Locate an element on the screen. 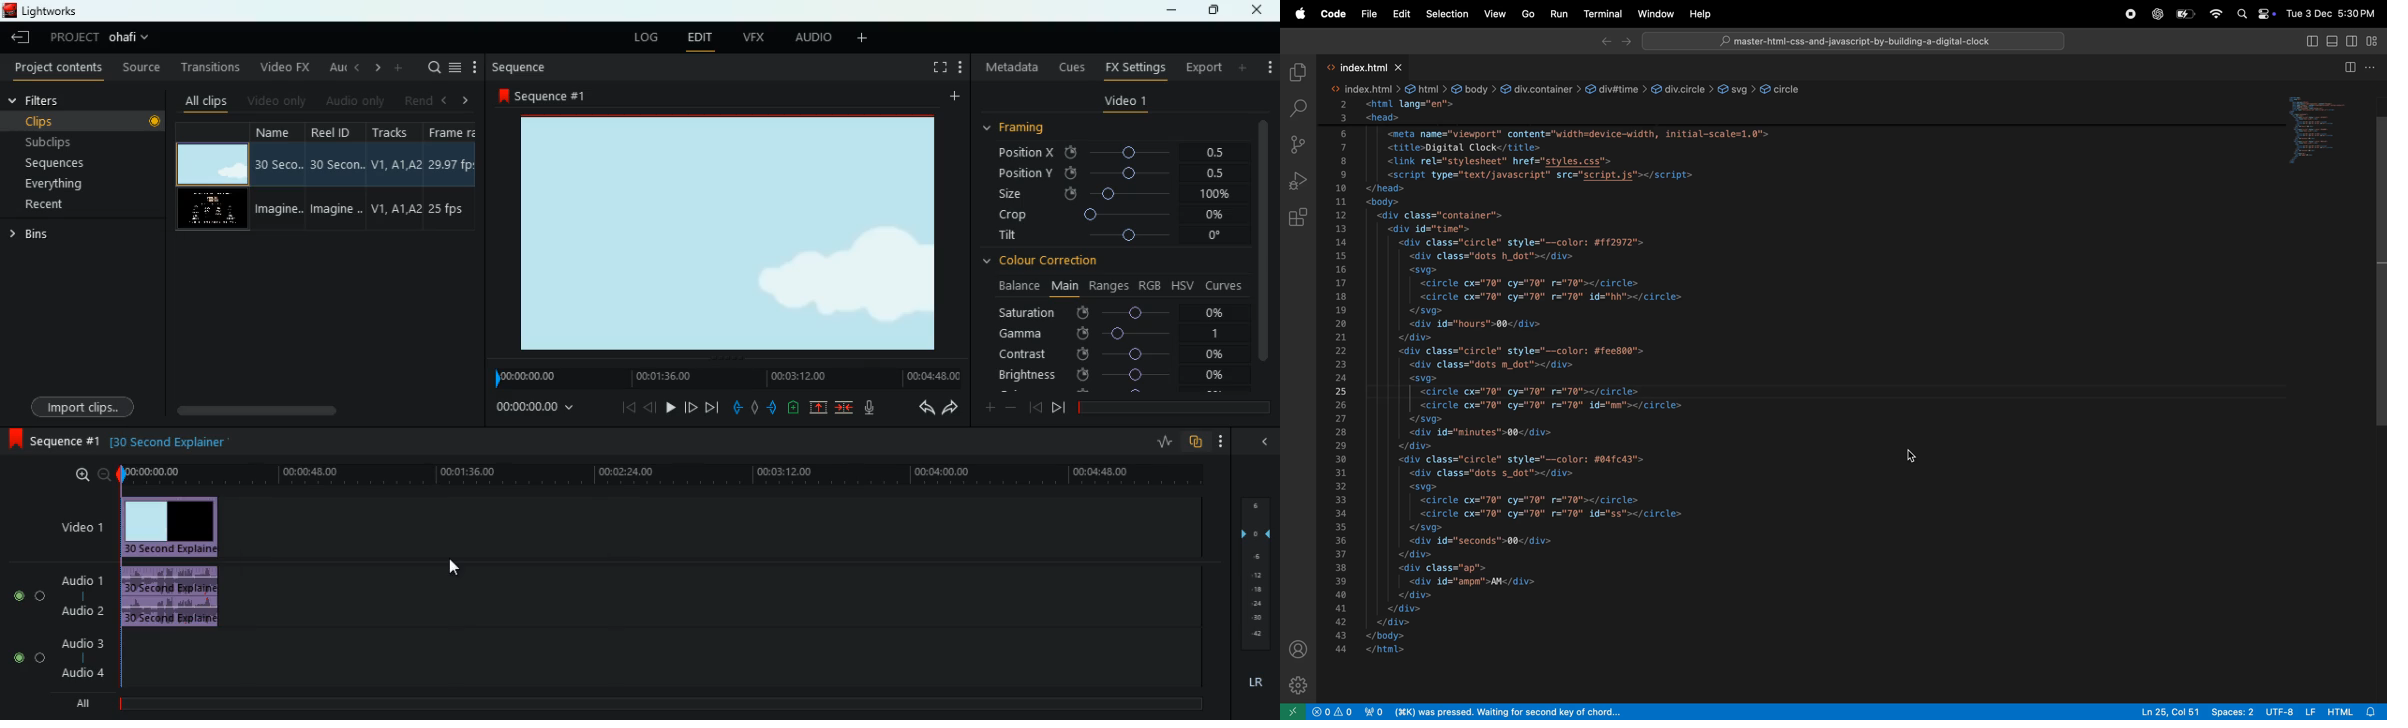 This screenshot has width=2408, height=728. vertical scroll bar is located at coordinates (1263, 248).